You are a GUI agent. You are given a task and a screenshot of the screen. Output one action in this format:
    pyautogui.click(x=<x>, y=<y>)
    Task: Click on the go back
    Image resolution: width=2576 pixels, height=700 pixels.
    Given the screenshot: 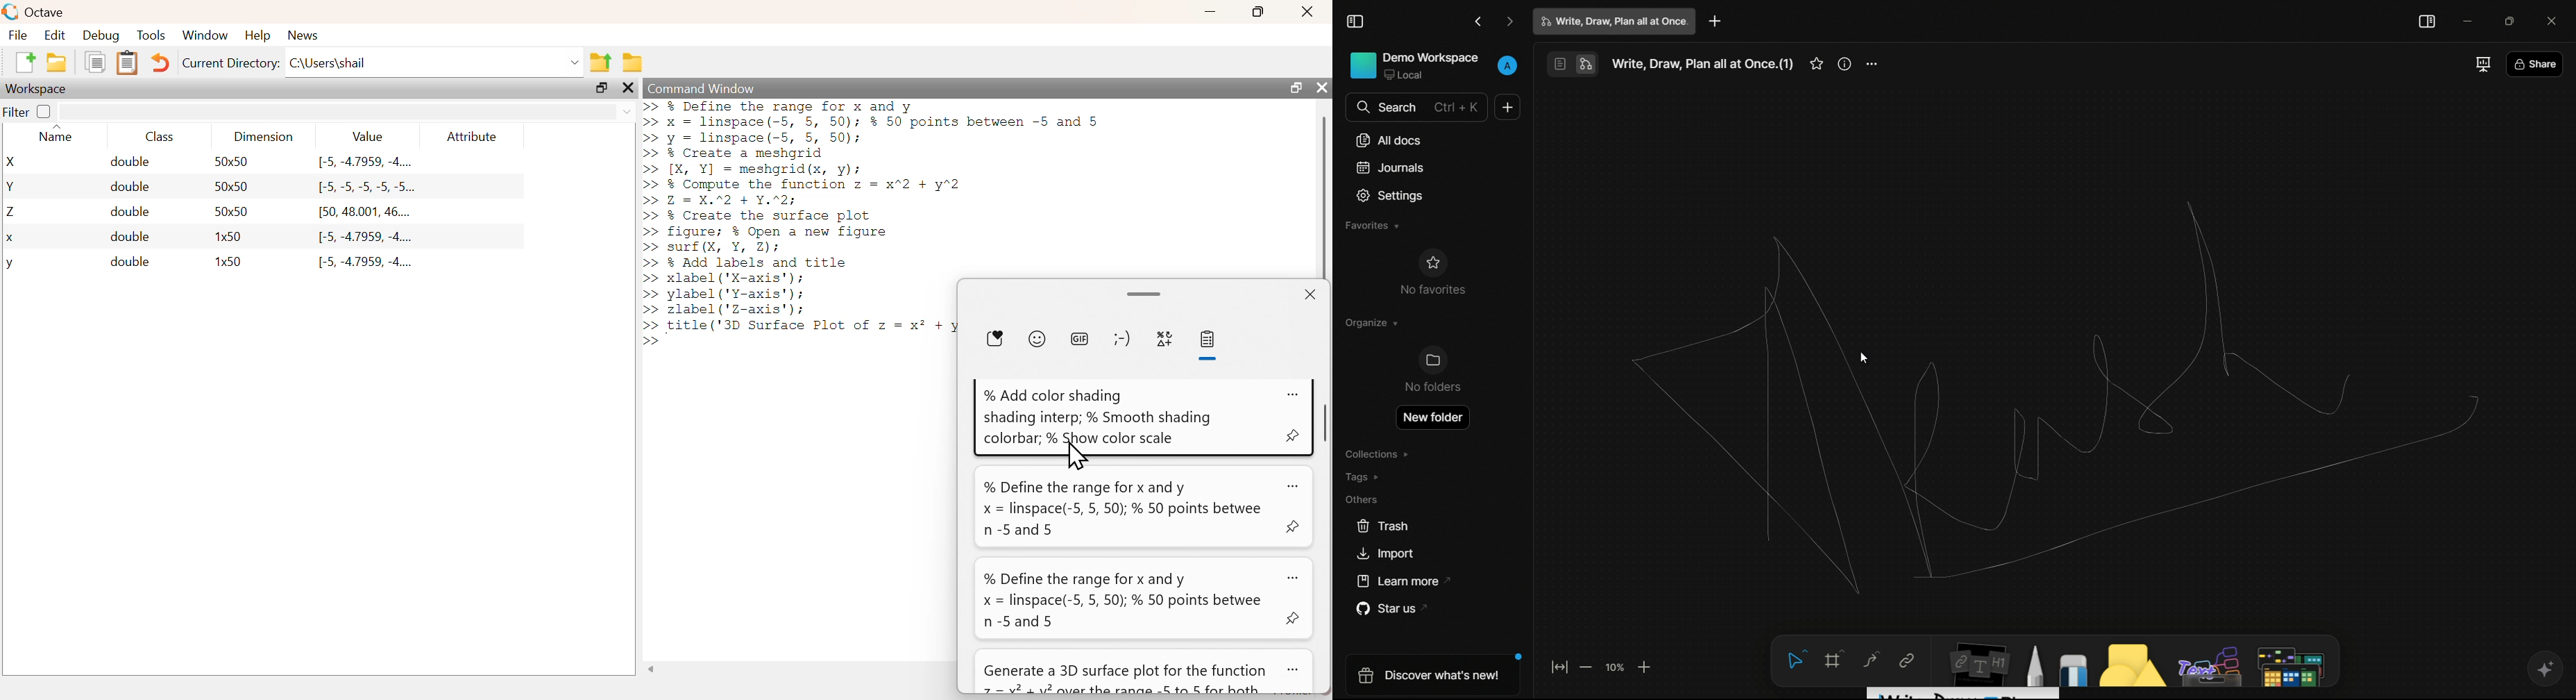 What is the action you would take?
    pyautogui.click(x=1479, y=23)
    